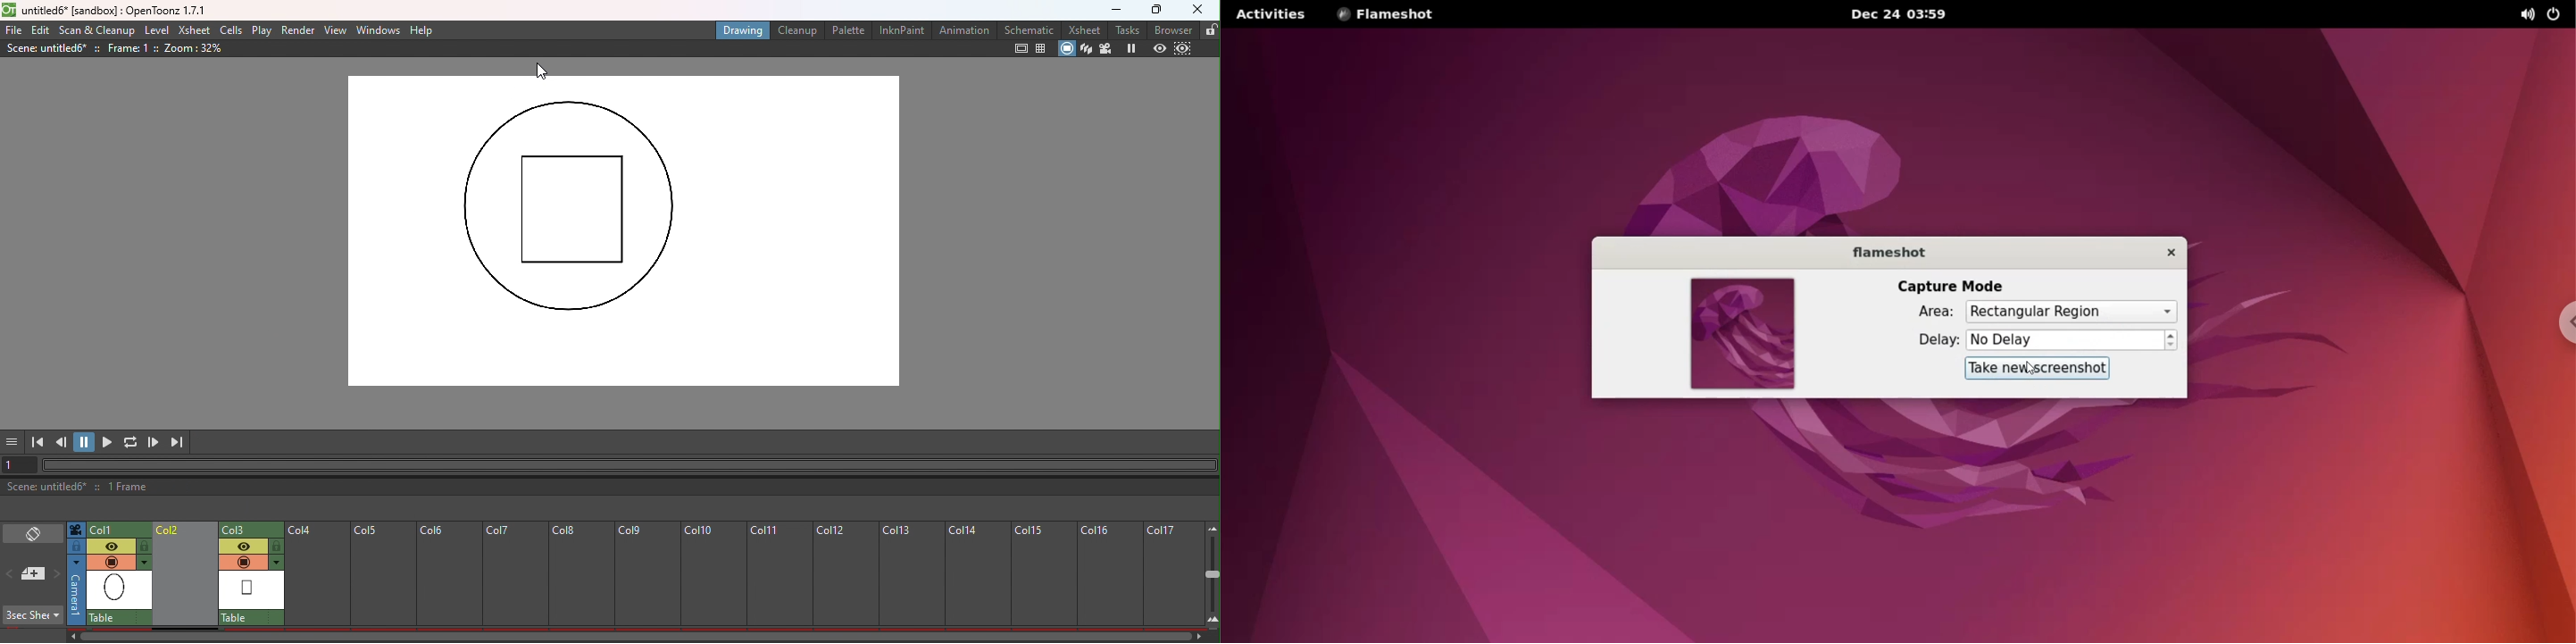 The width and height of the screenshot is (2576, 644). I want to click on Camera stand visibility toggle, so click(111, 562).